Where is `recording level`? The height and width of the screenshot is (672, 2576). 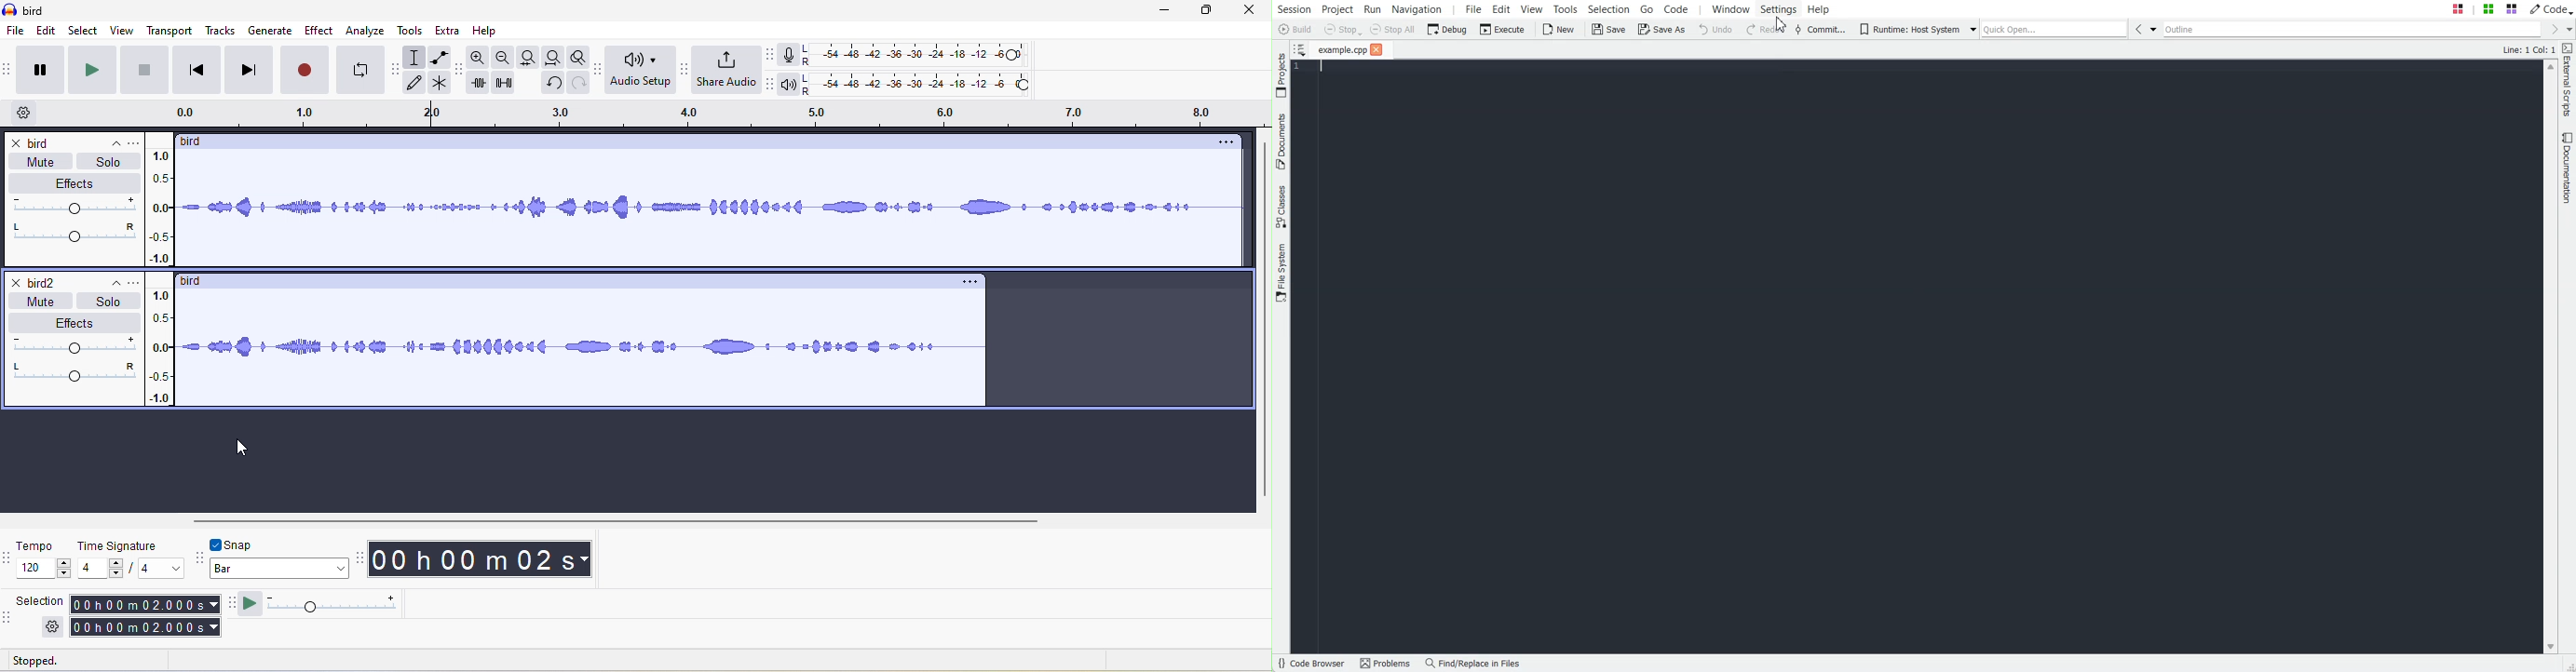 recording level is located at coordinates (917, 54).